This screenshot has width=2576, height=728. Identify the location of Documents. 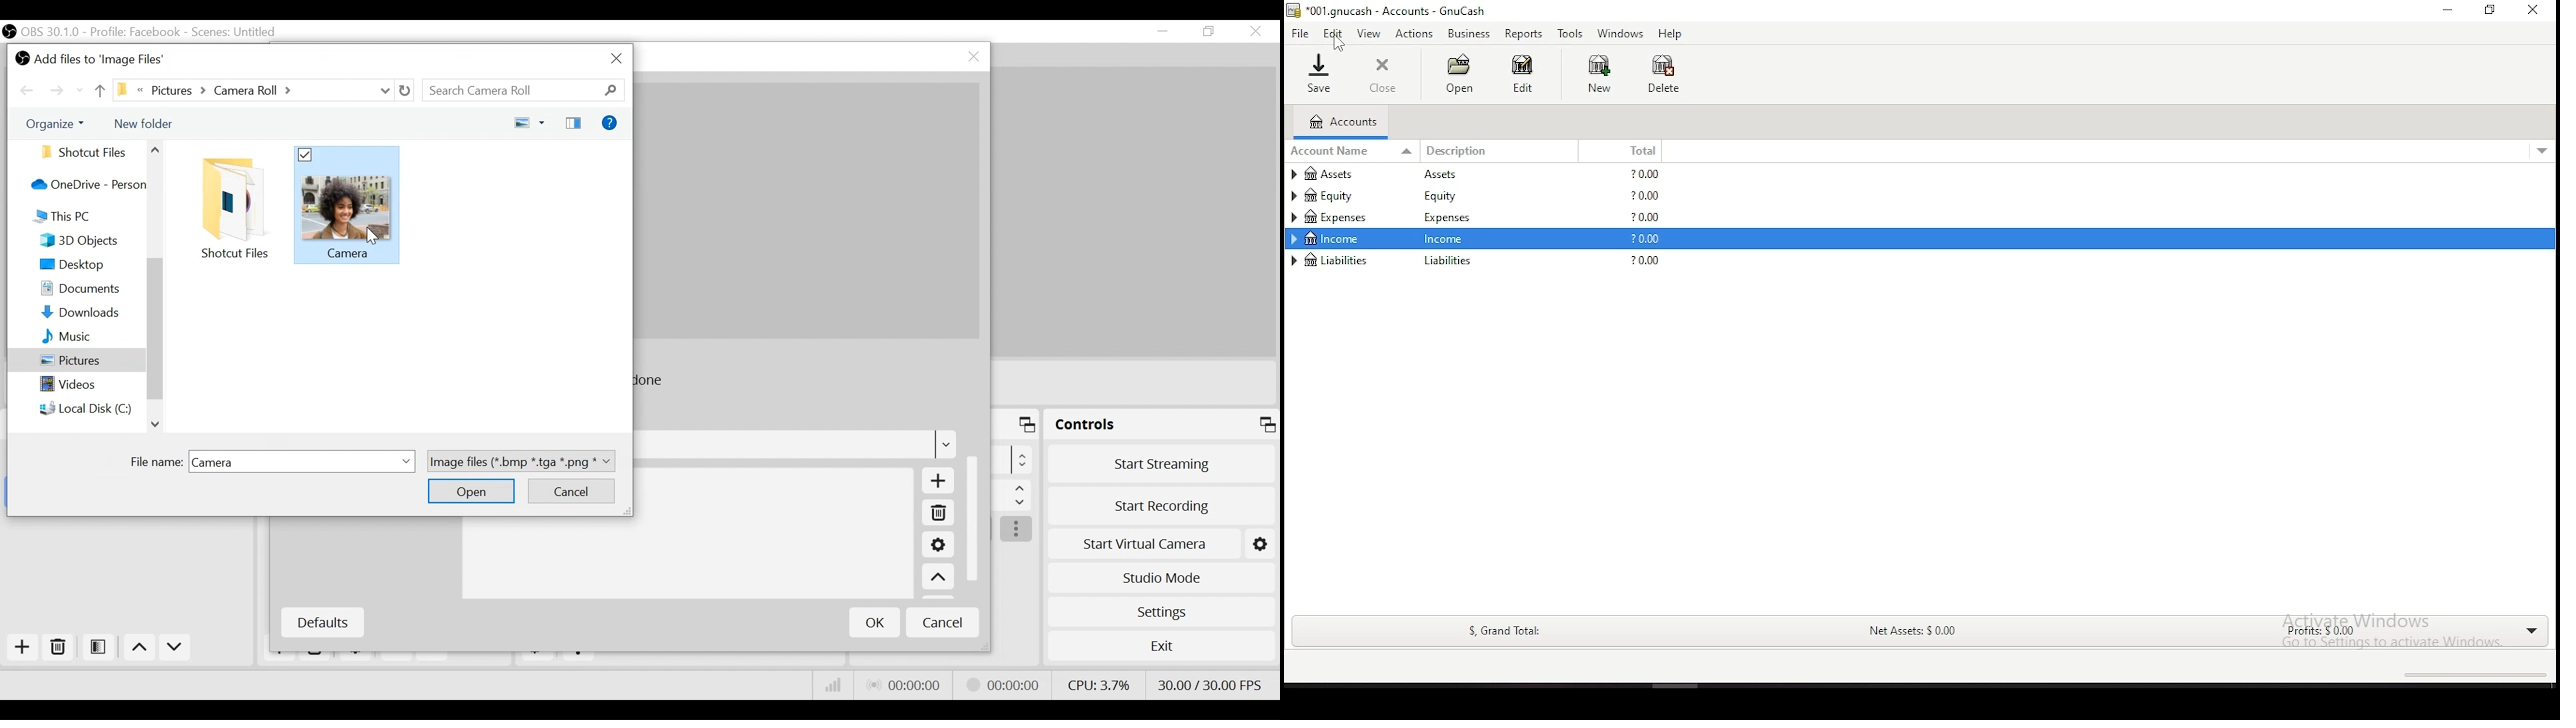
(91, 291).